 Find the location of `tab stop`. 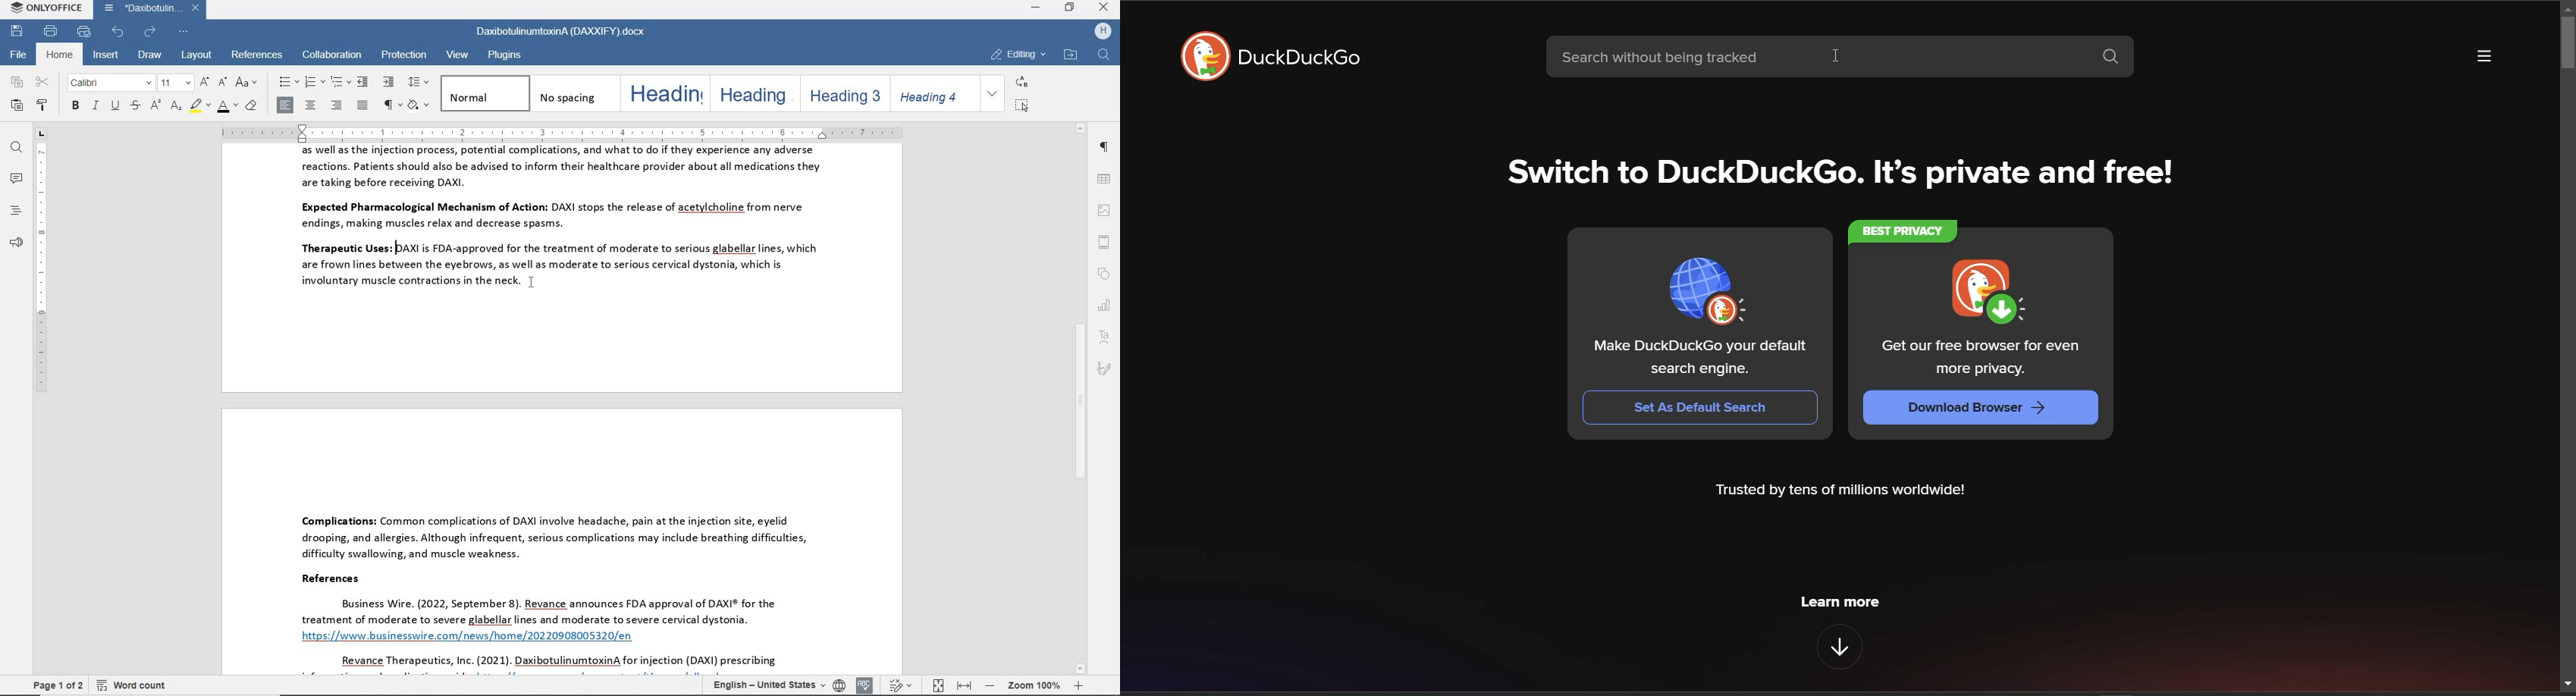

tab stop is located at coordinates (41, 133).